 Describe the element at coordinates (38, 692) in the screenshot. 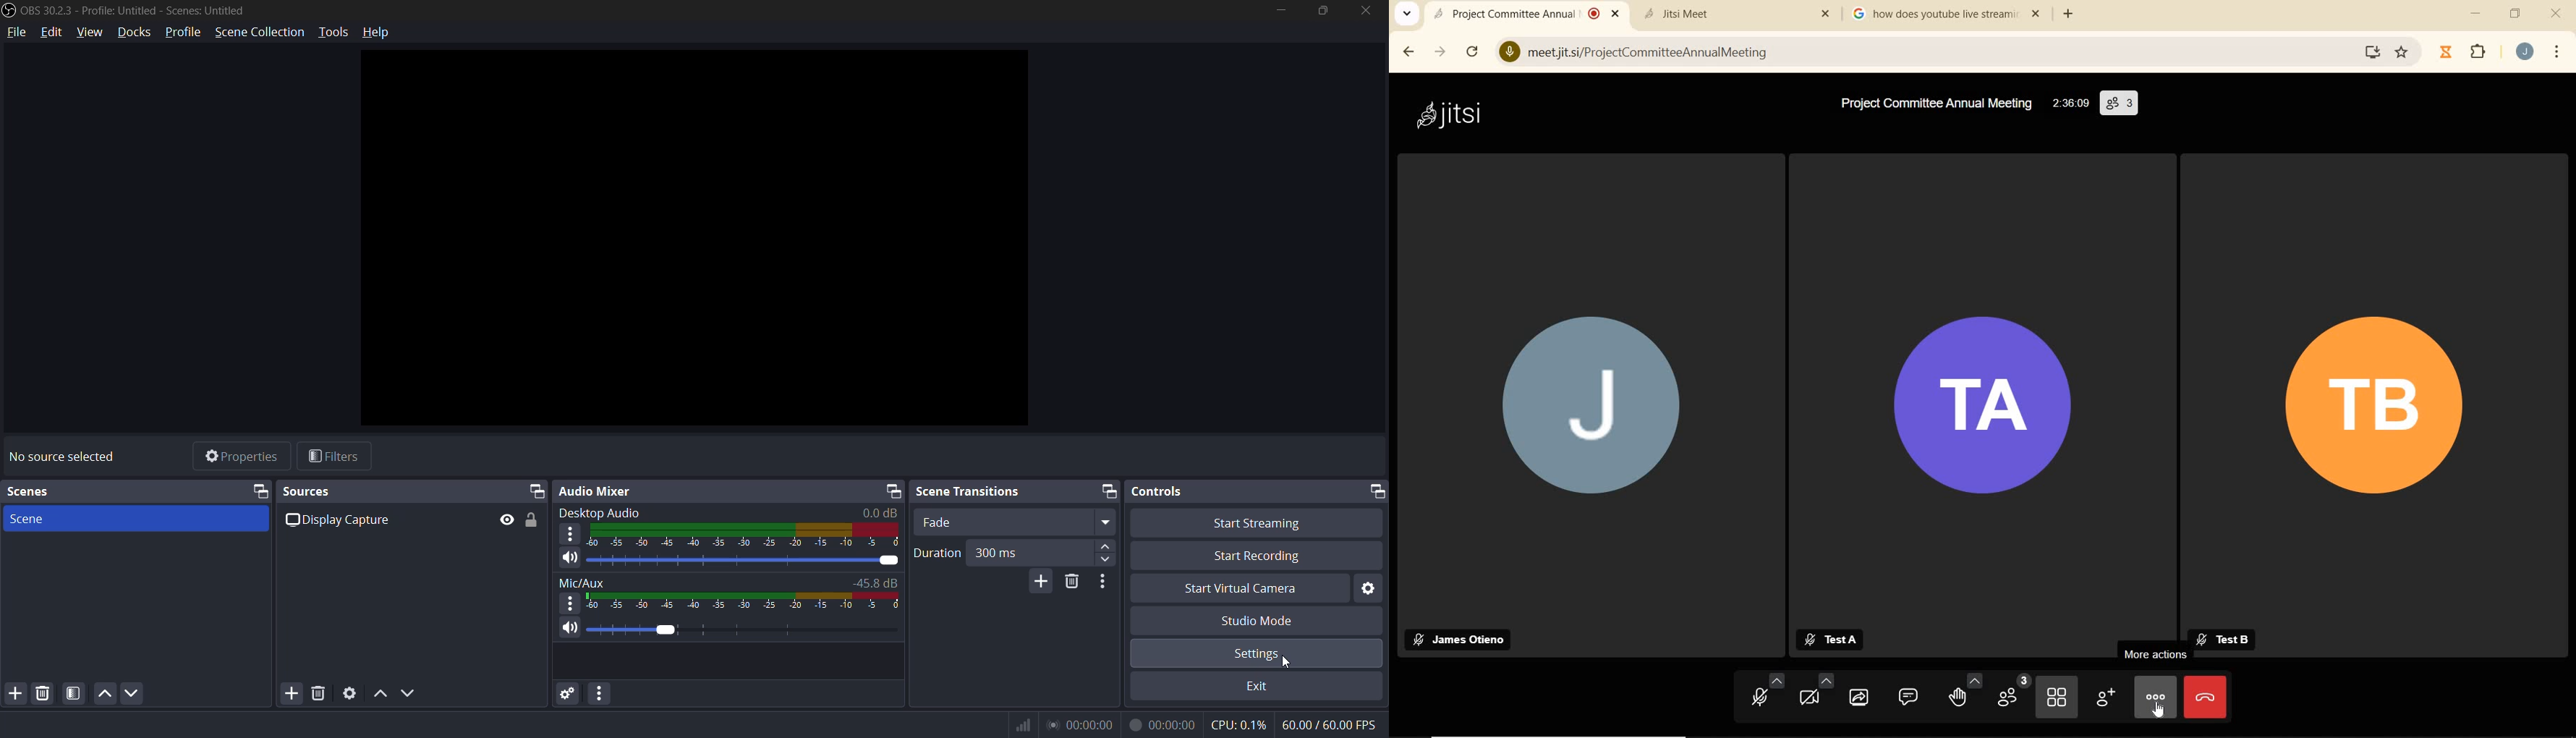

I see `delete source` at that location.